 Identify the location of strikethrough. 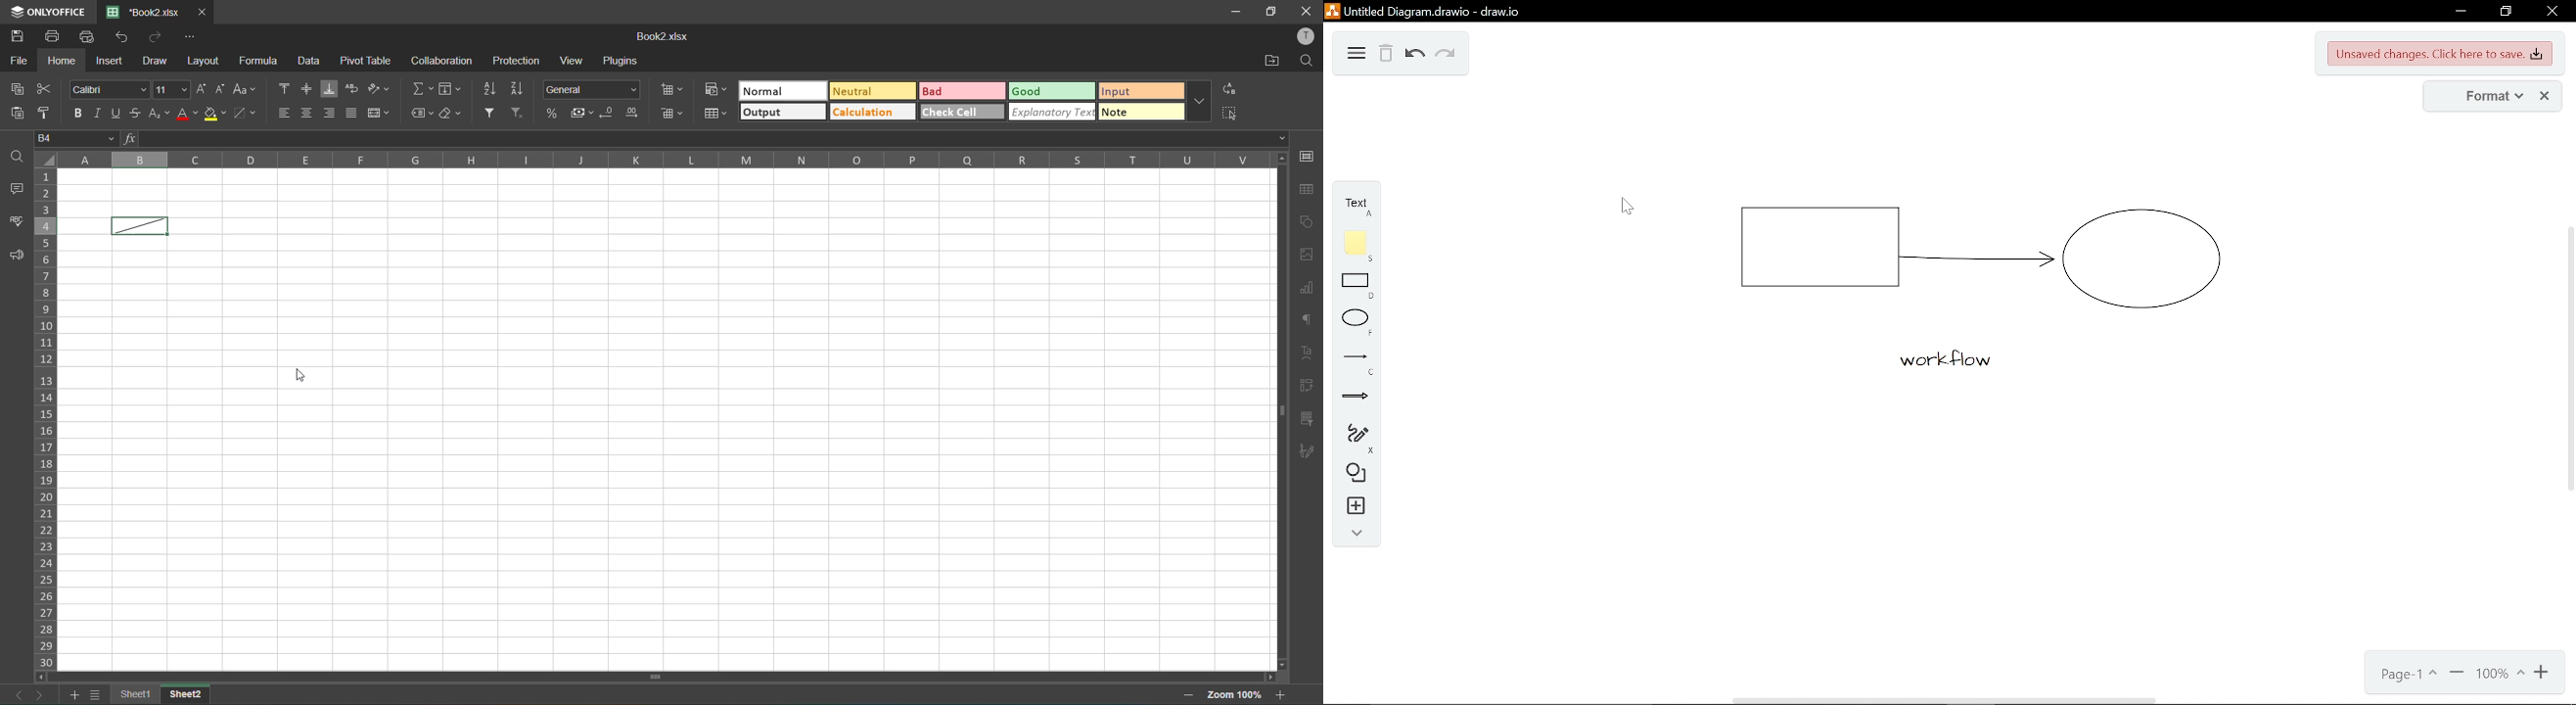
(137, 113).